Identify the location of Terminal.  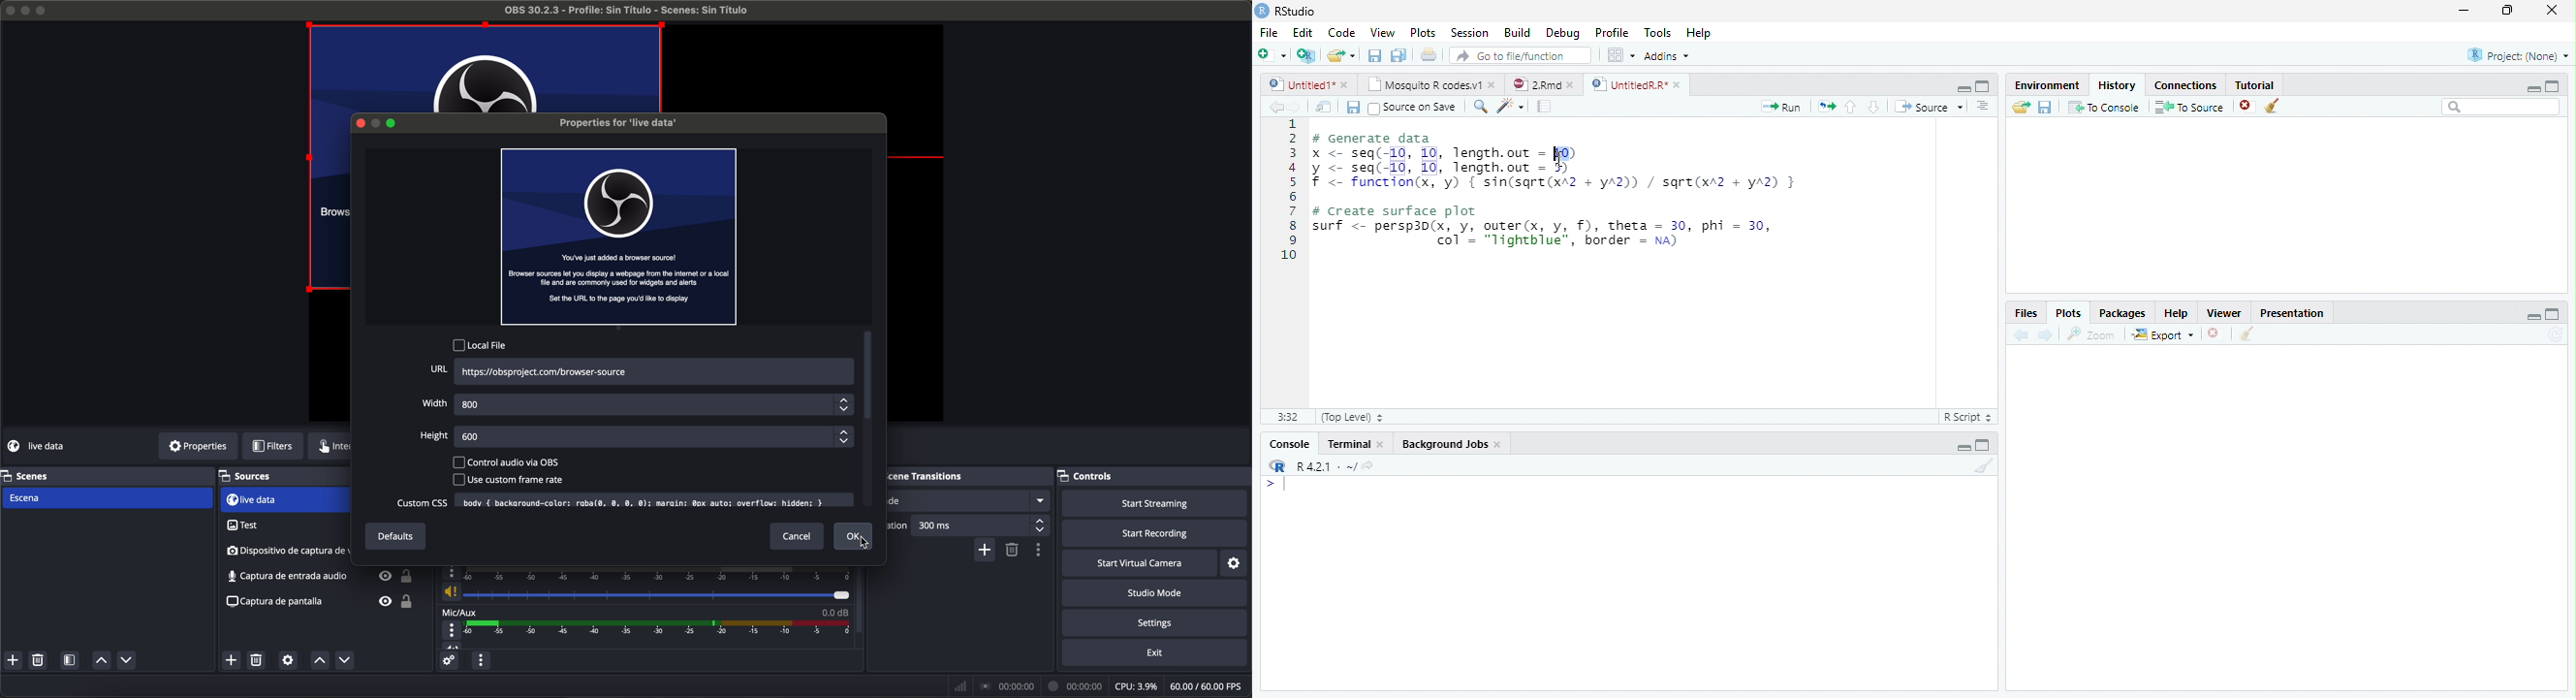
(1348, 444).